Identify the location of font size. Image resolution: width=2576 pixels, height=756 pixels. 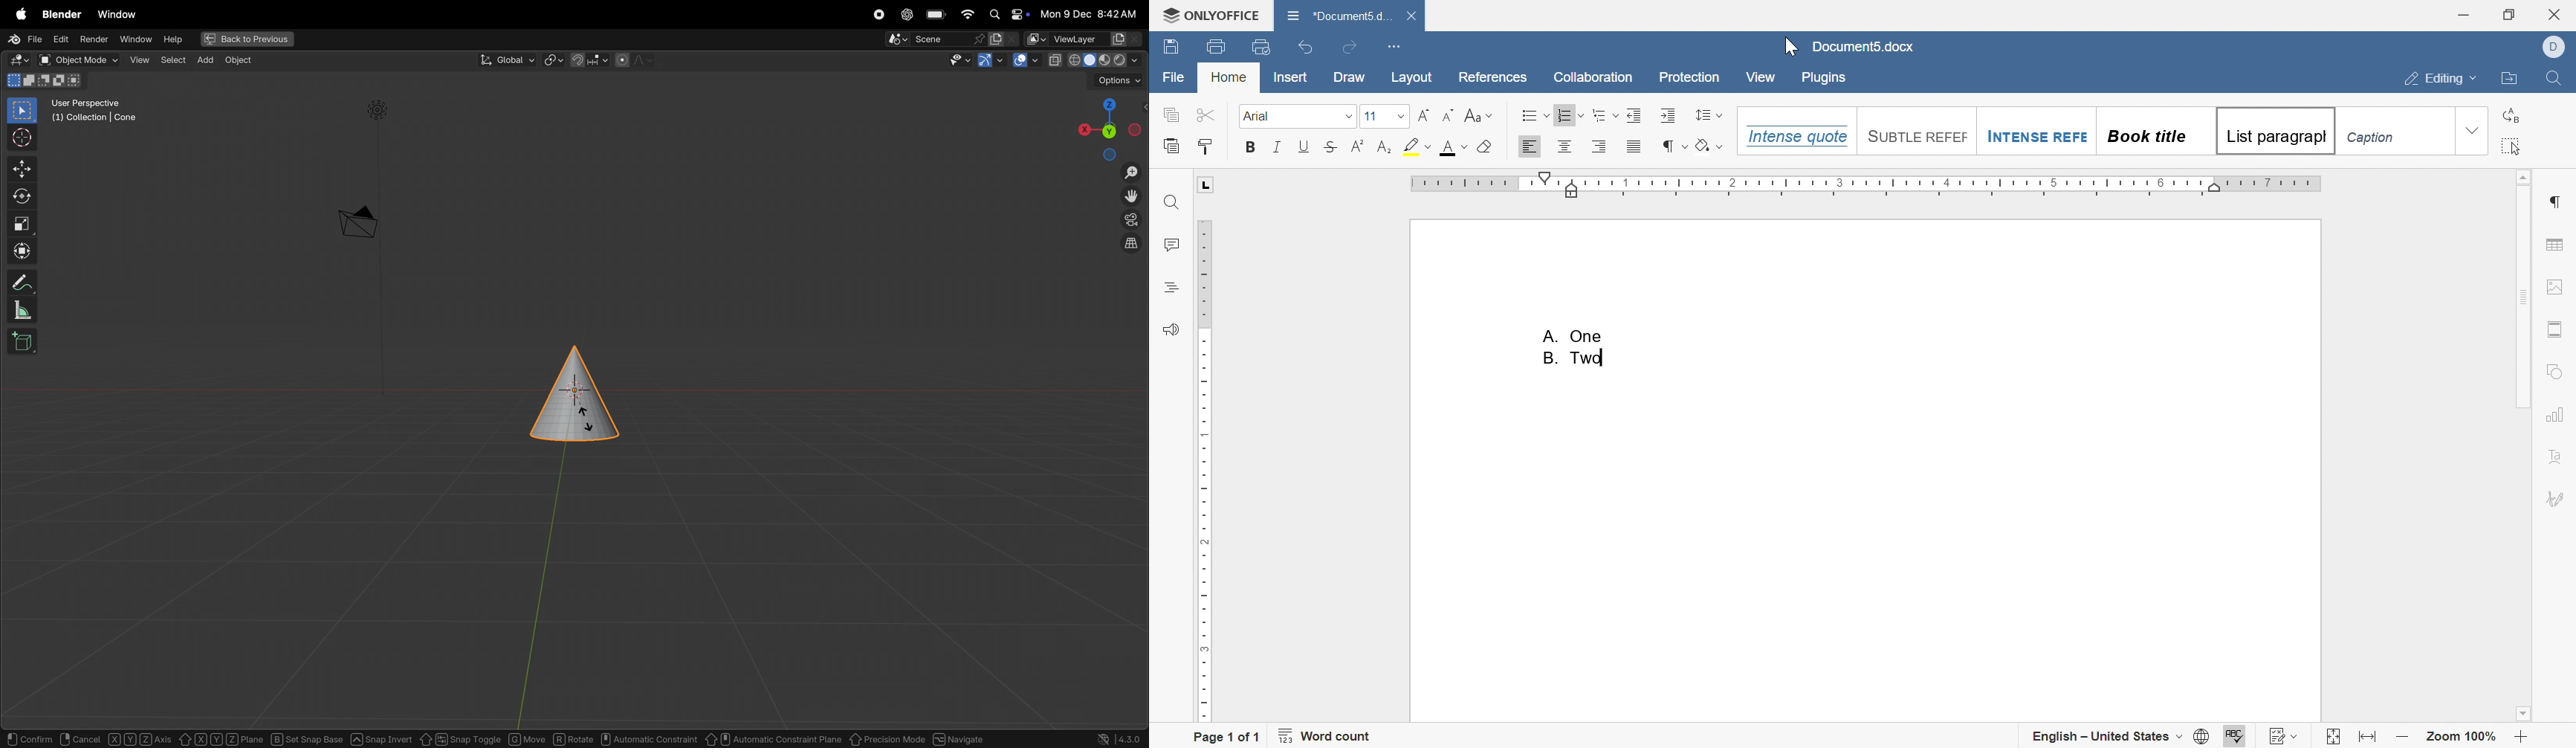
(1370, 116).